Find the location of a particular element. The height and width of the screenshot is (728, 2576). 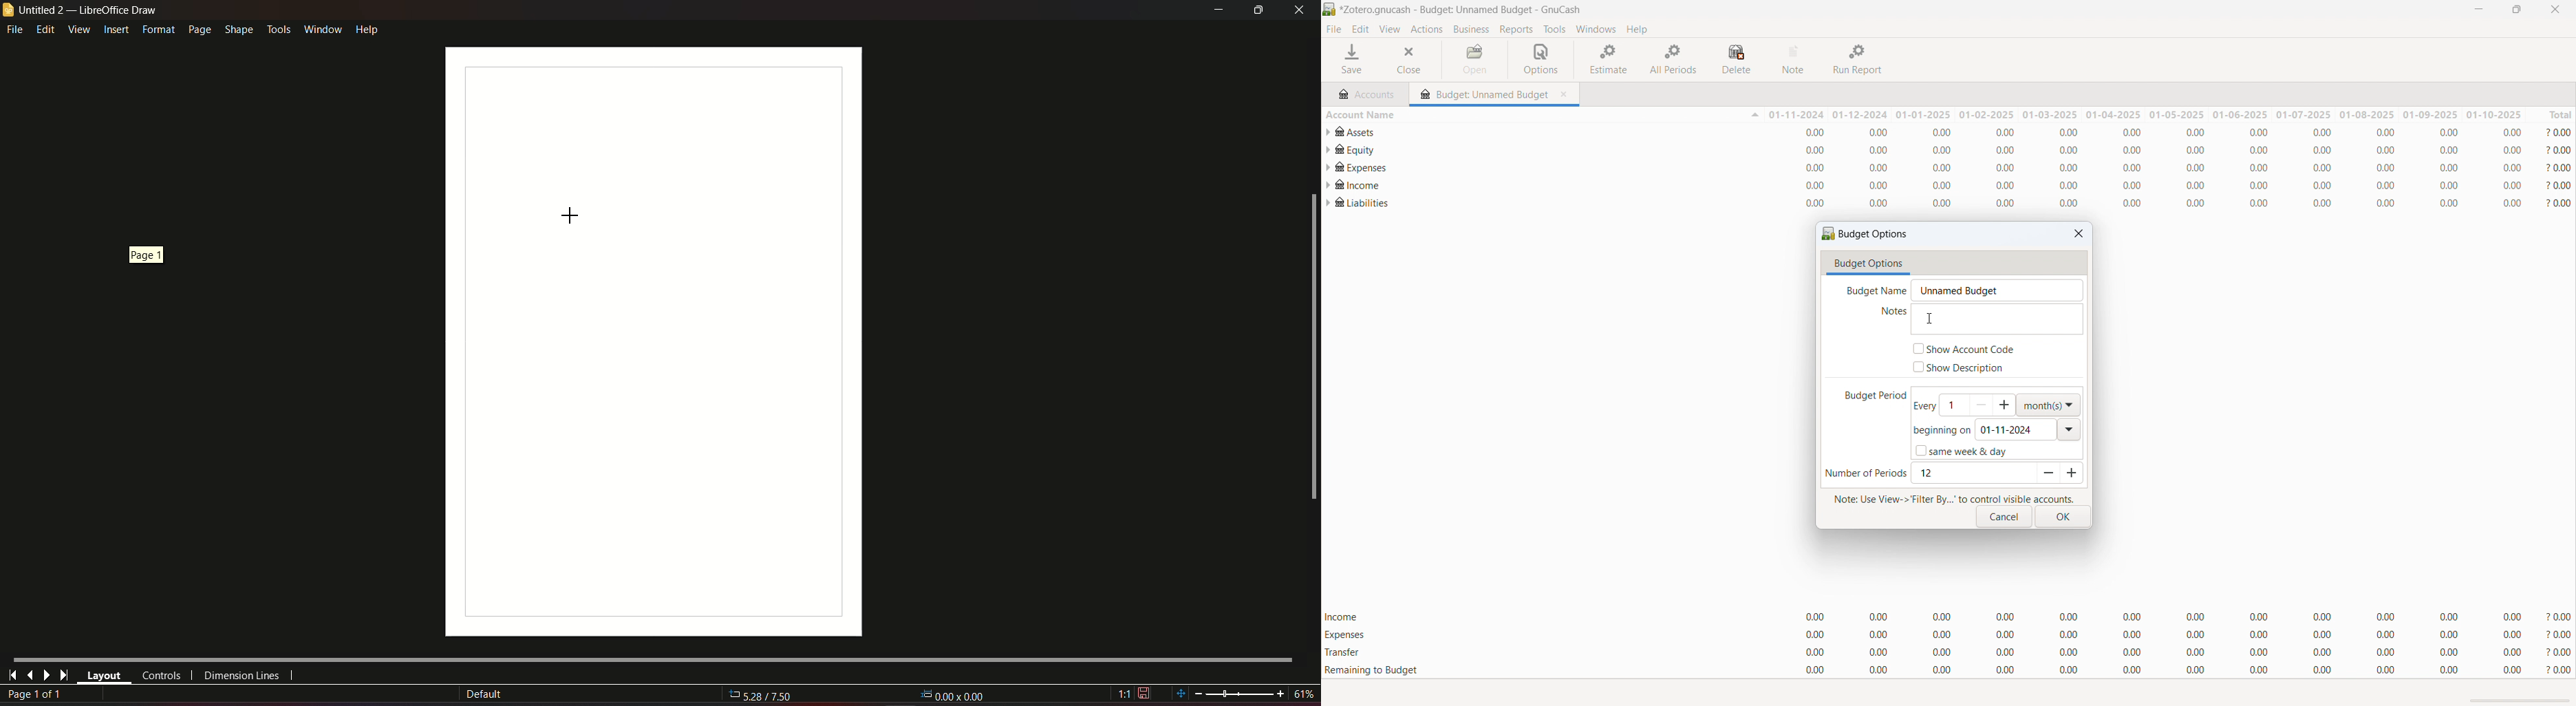

help is located at coordinates (1636, 29).